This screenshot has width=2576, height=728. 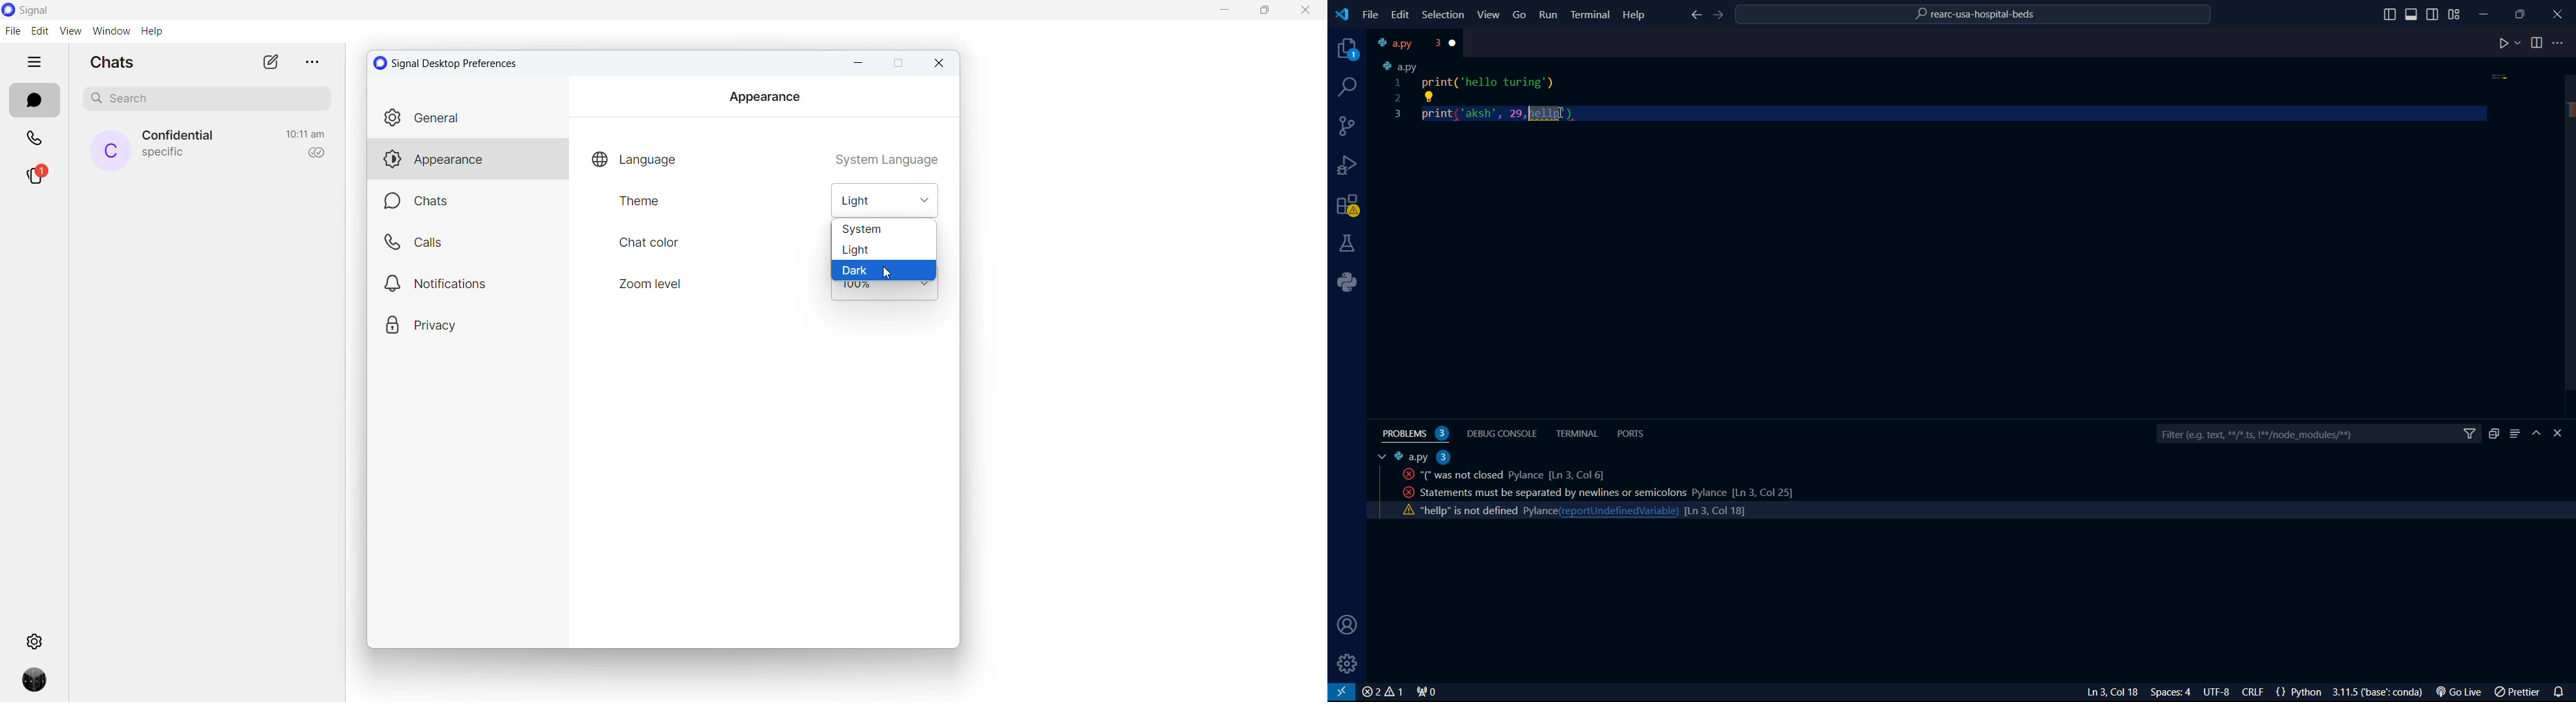 I want to click on activity code, so click(x=1499, y=474).